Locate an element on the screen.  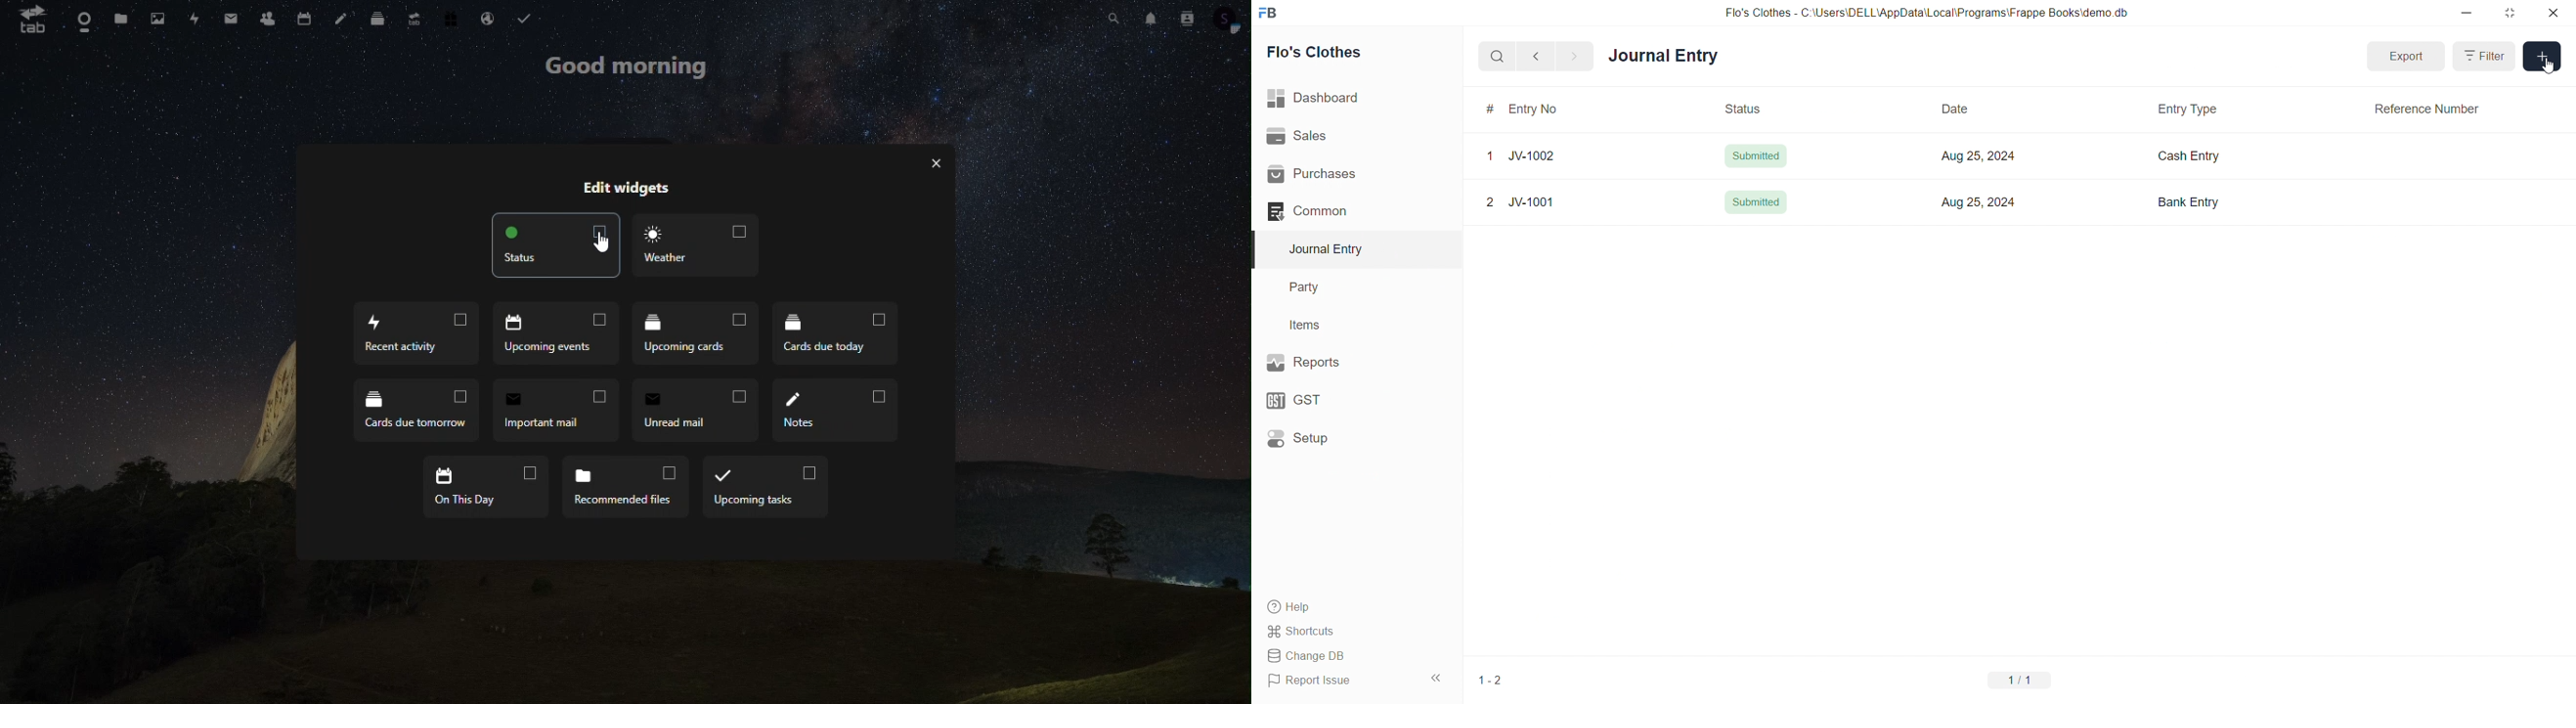
Date is located at coordinates (1962, 110).